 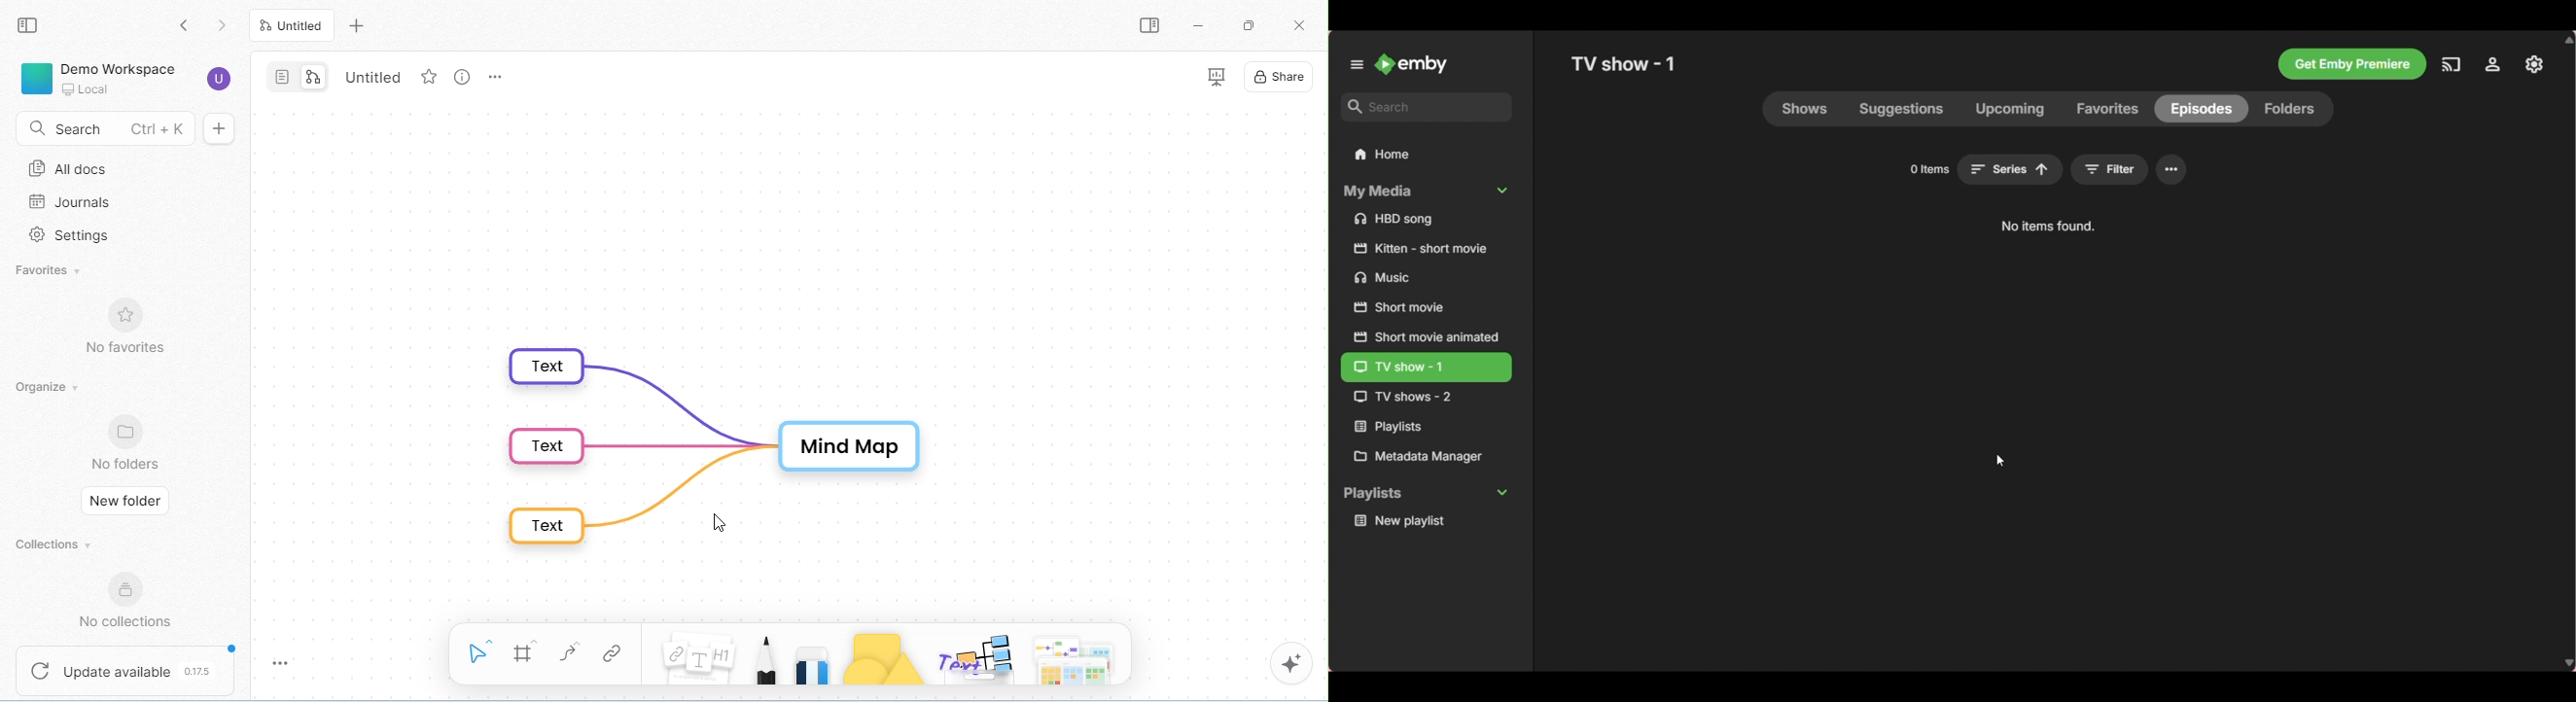 What do you see at coordinates (2001, 460) in the screenshot?
I see `Cursor position unchanged` at bounding box center [2001, 460].